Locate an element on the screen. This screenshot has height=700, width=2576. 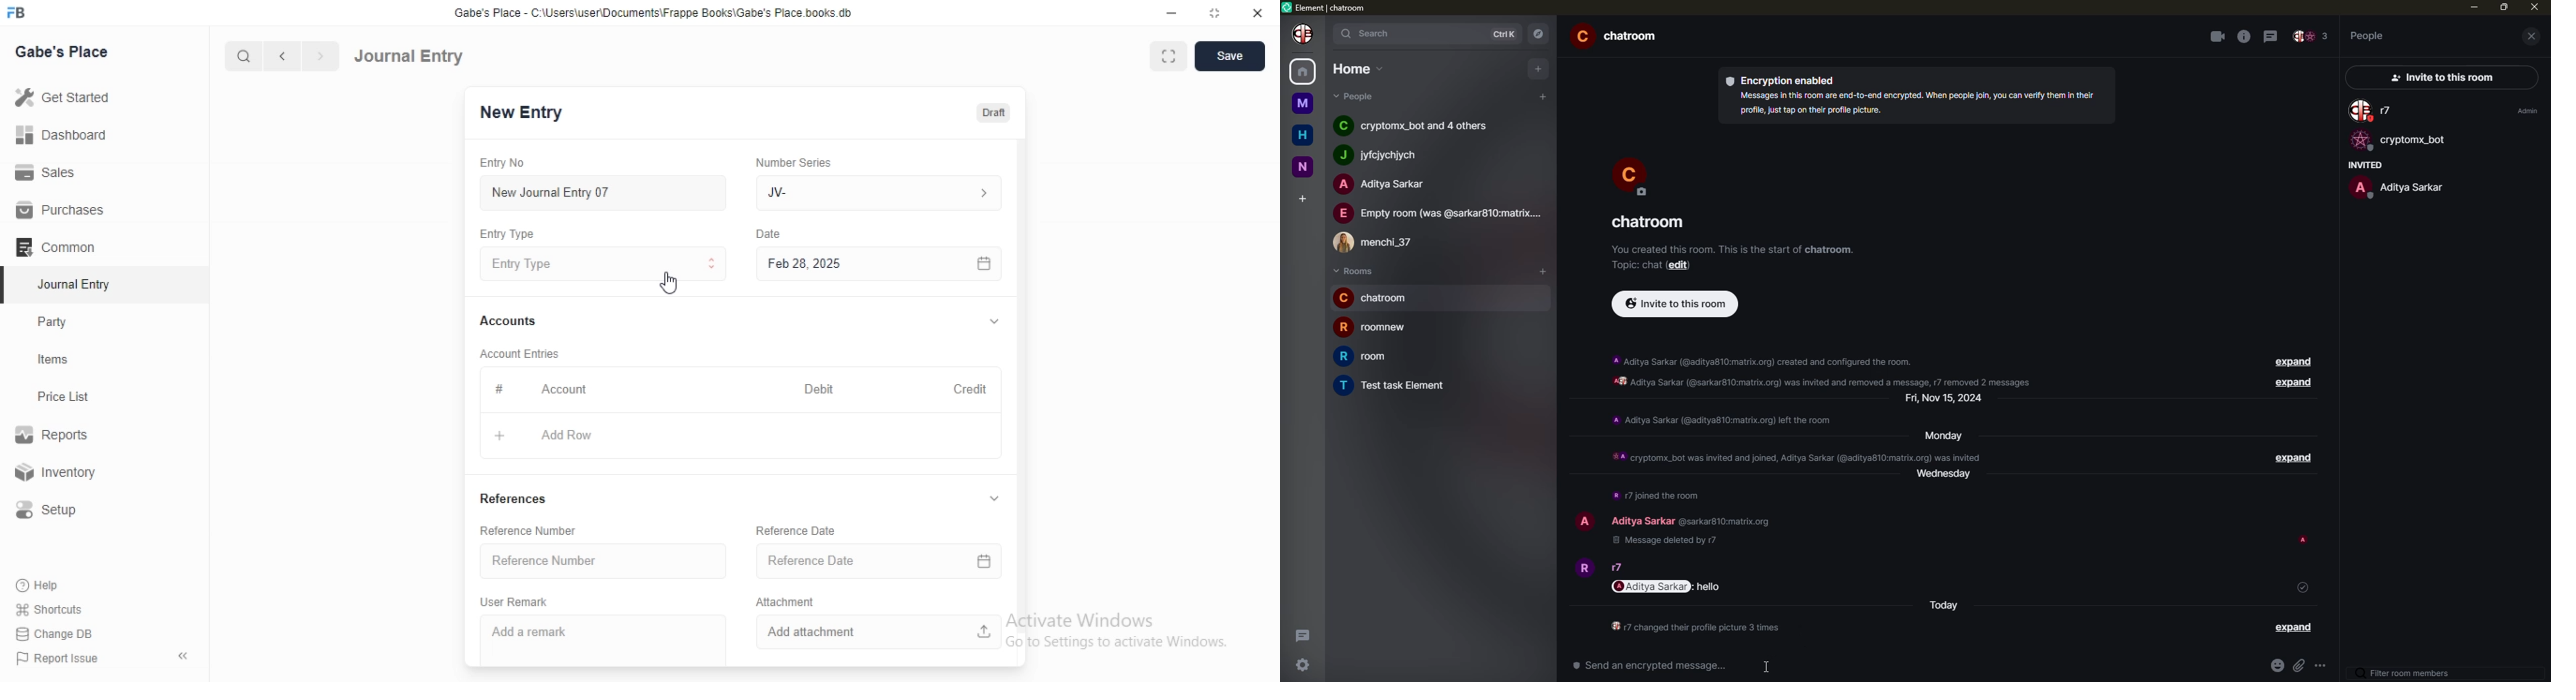
people is located at coordinates (2369, 35).